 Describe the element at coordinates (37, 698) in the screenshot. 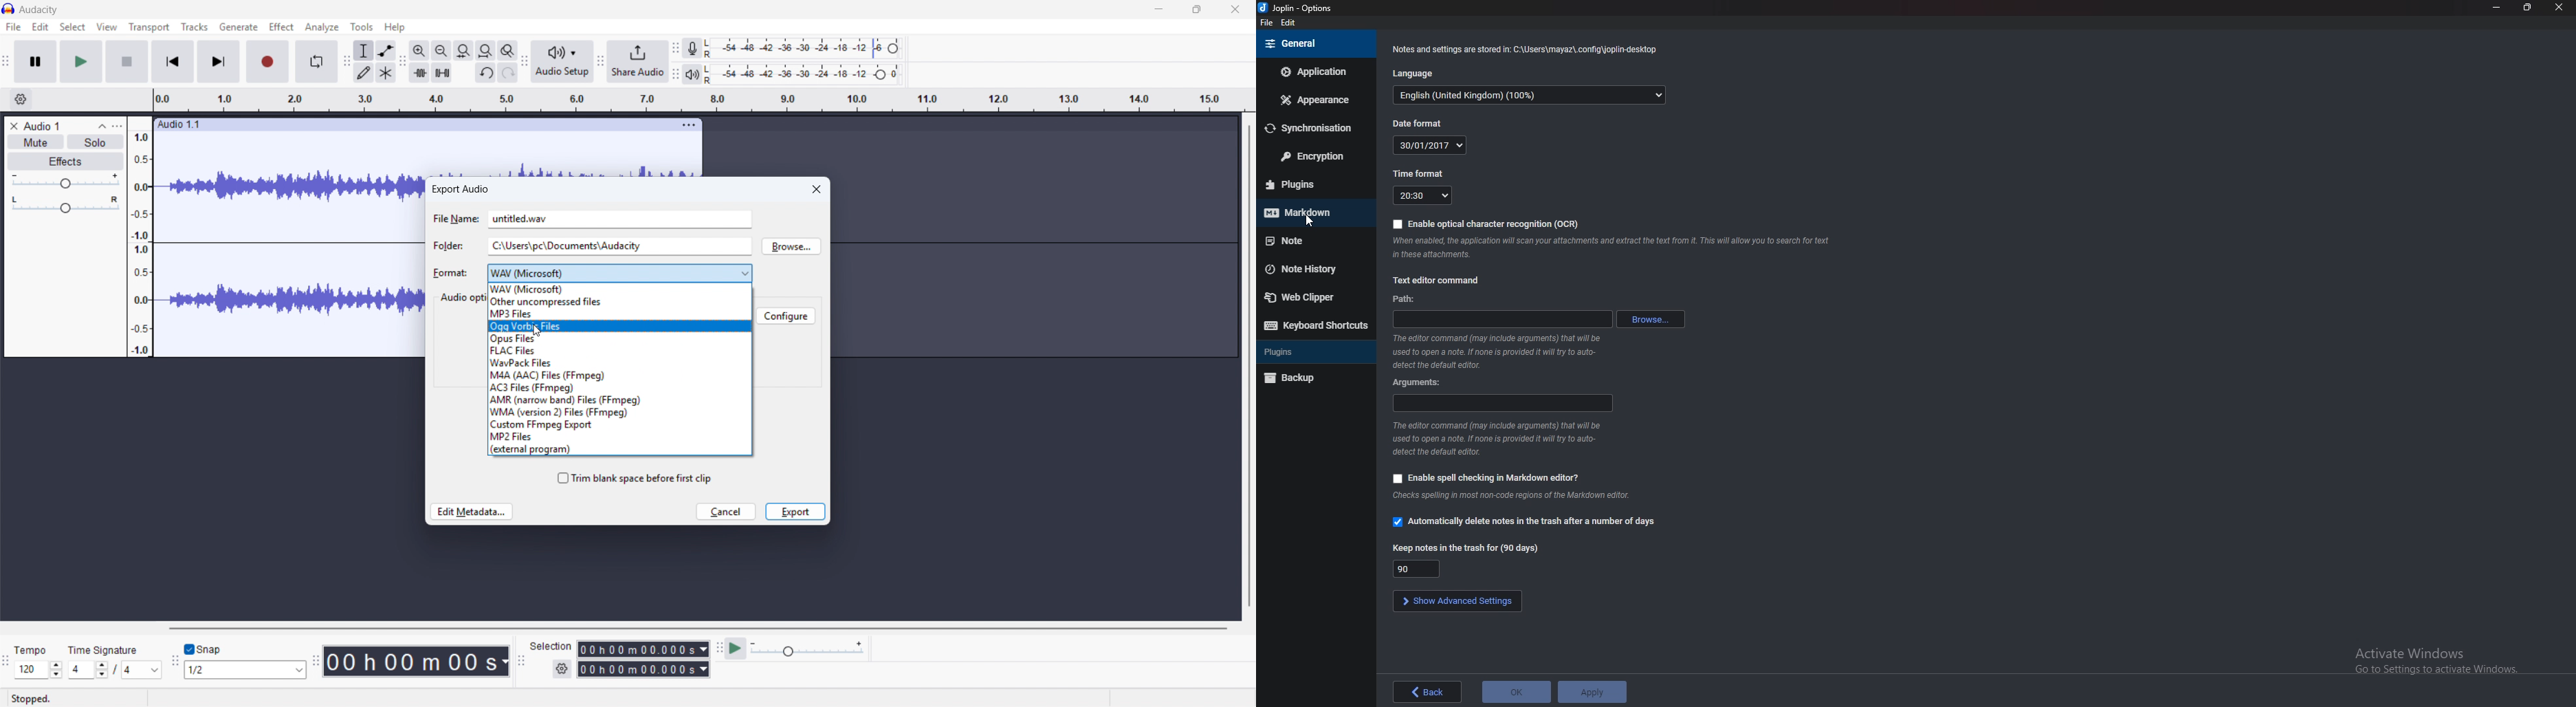

I see `stopped` at that location.